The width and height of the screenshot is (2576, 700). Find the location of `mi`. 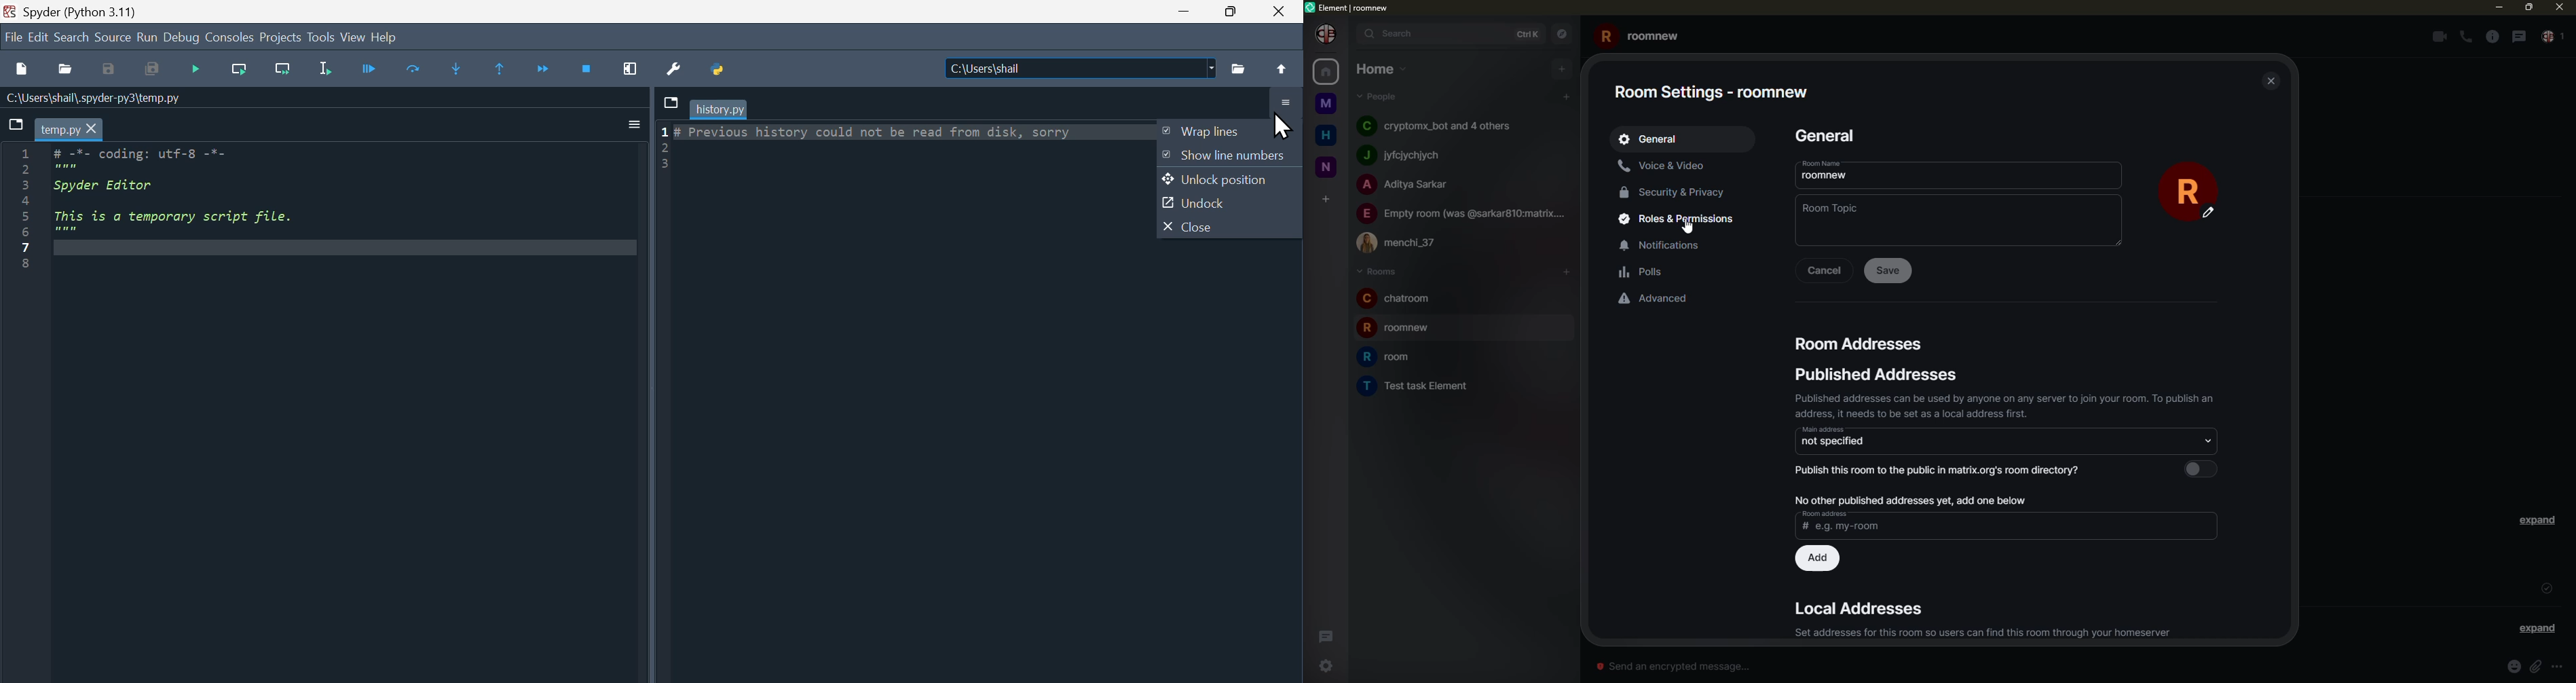

mi is located at coordinates (2499, 8).